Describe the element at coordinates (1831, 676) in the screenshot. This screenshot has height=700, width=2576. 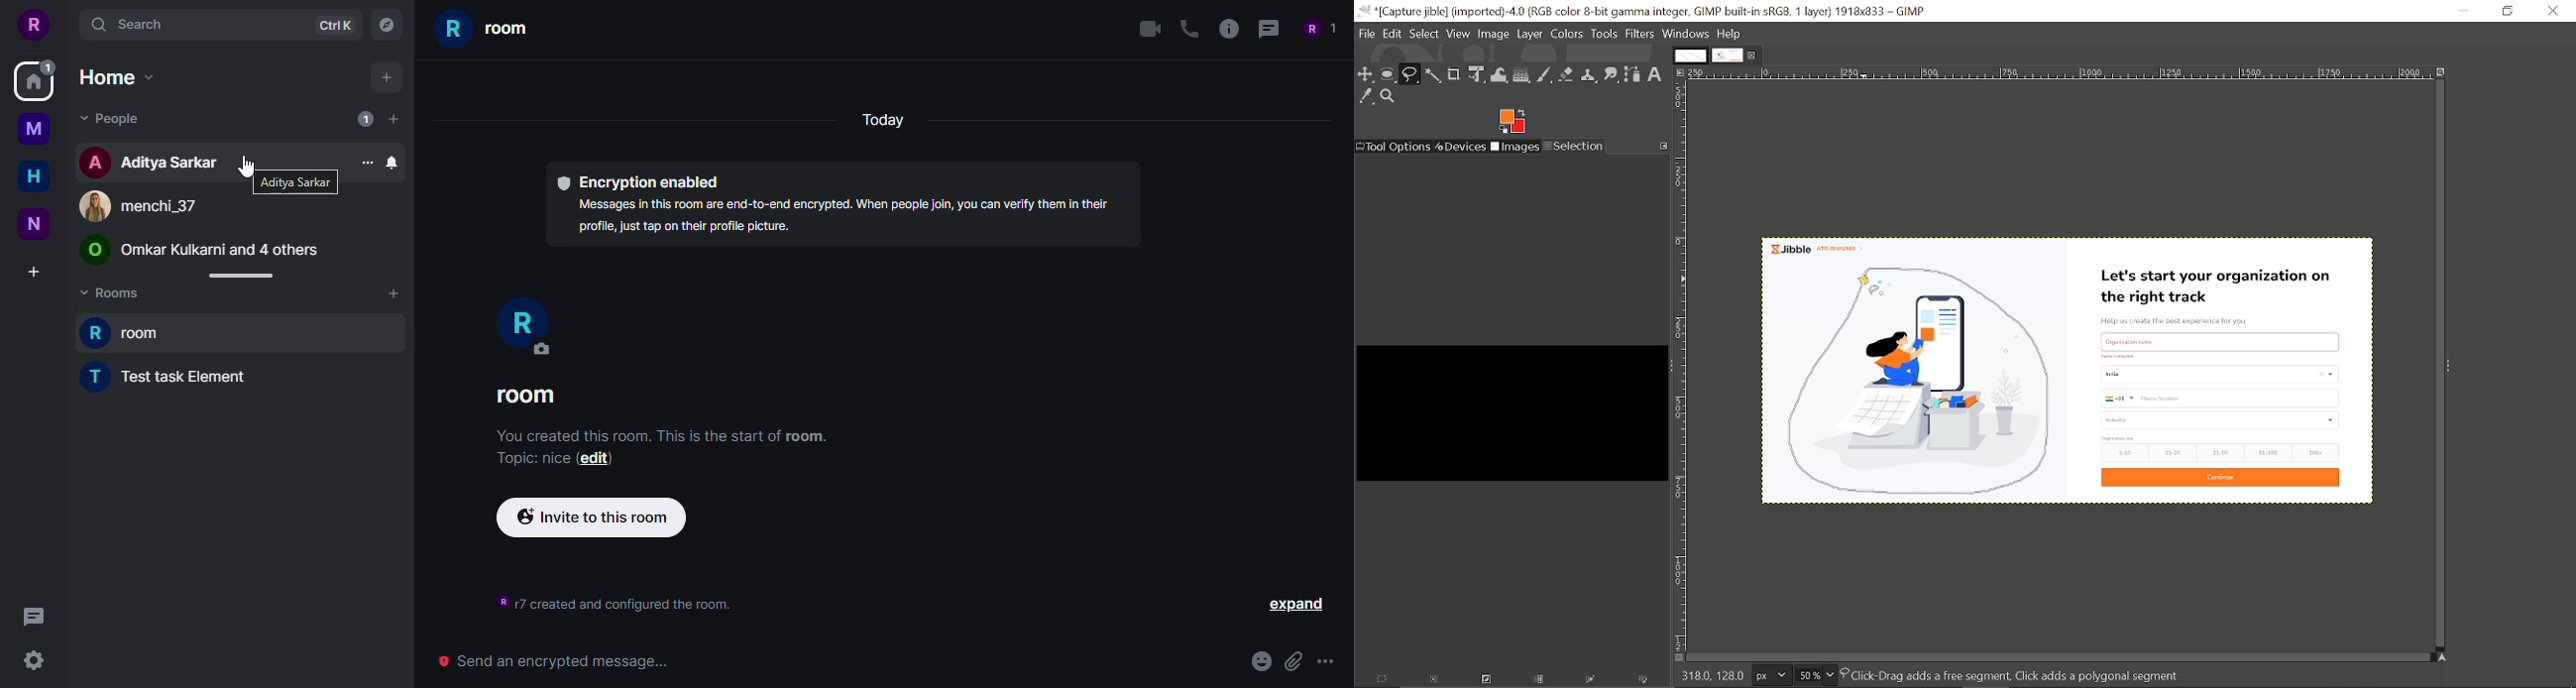
I see `Zoom options` at that location.